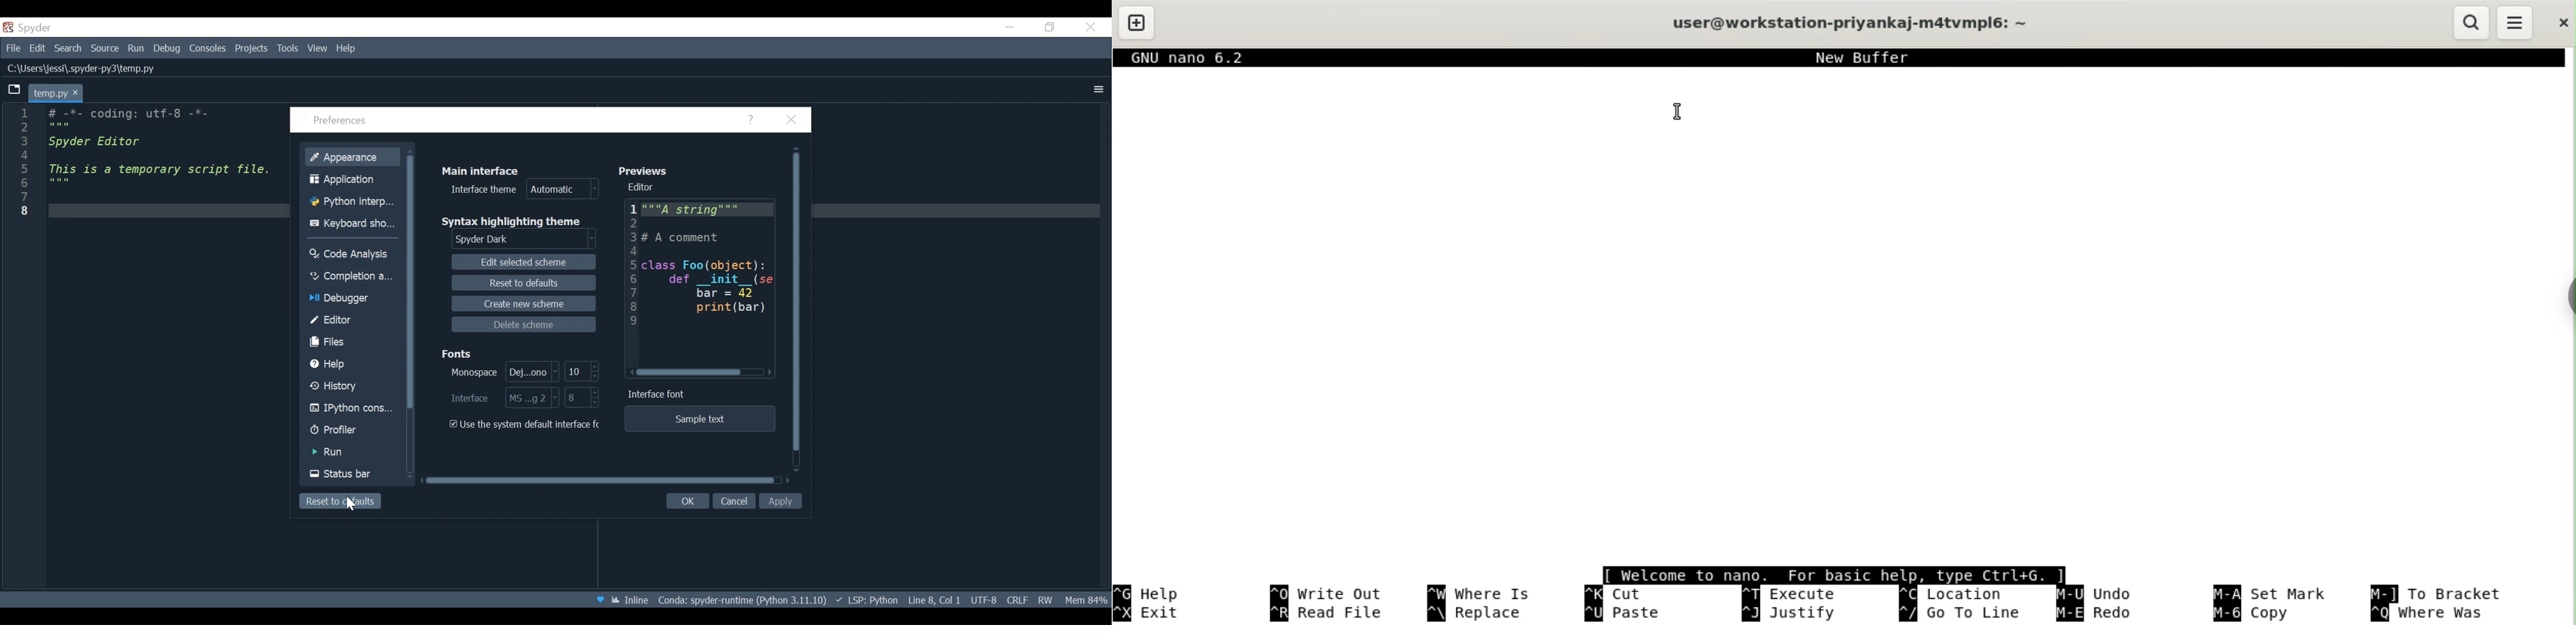 Image resolution: width=2576 pixels, height=644 pixels. I want to click on Code Analysis, so click(352, 252).